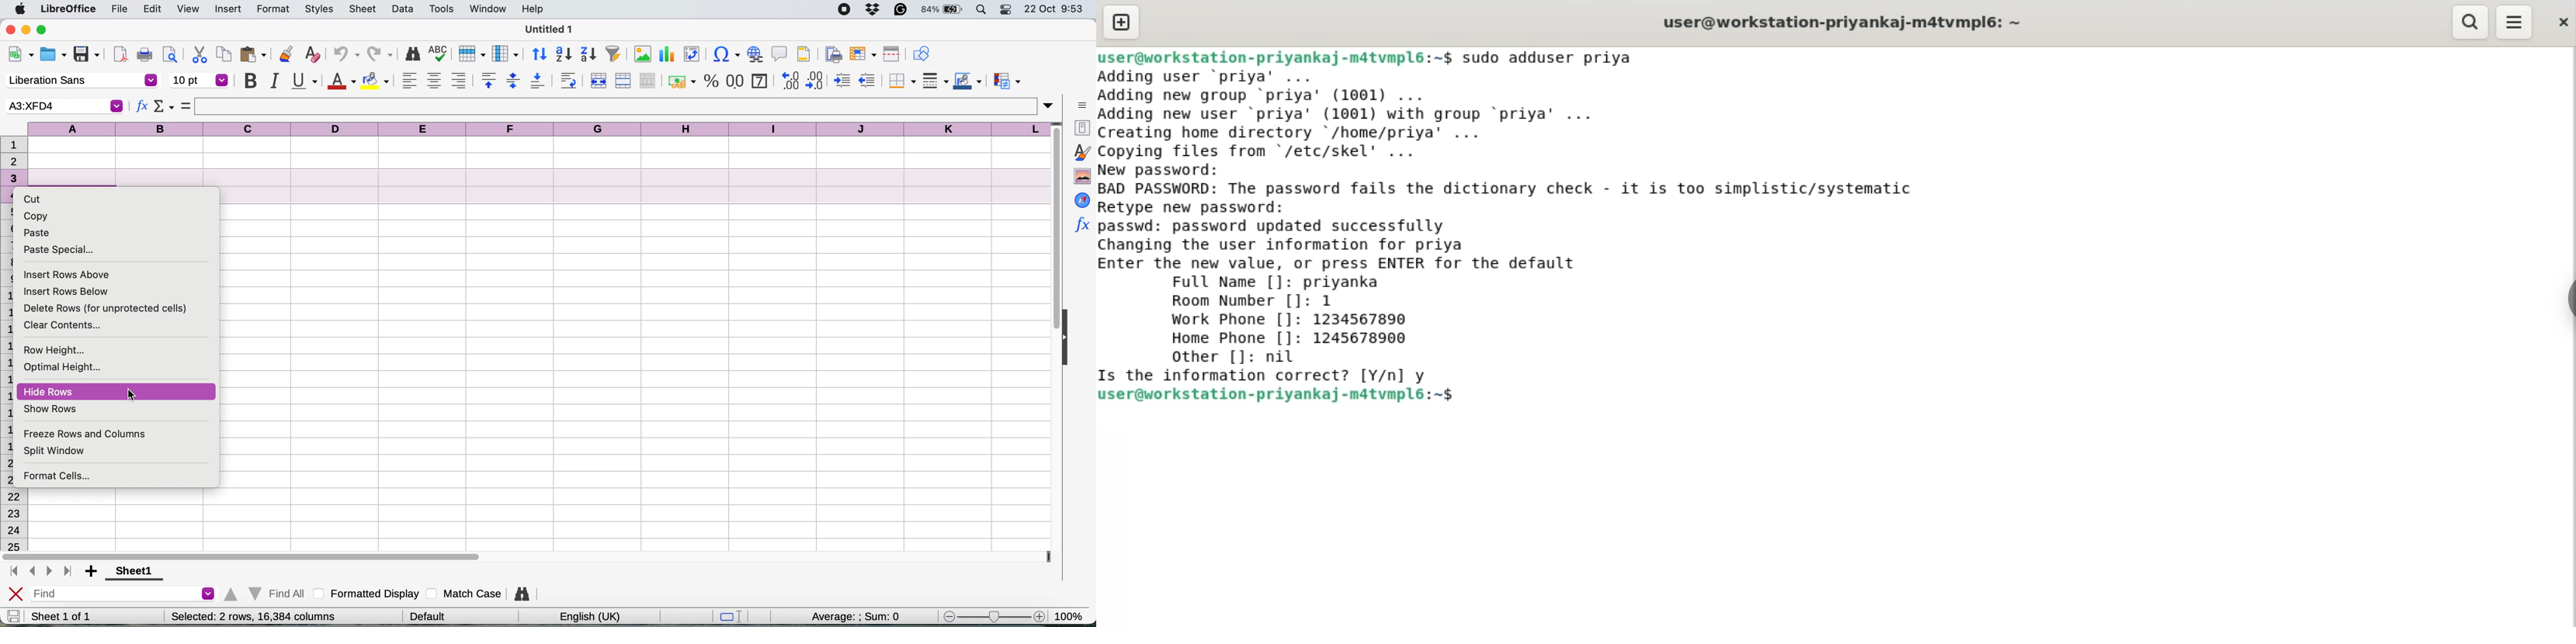  I want to click on add decimal place, so click(789, 80).